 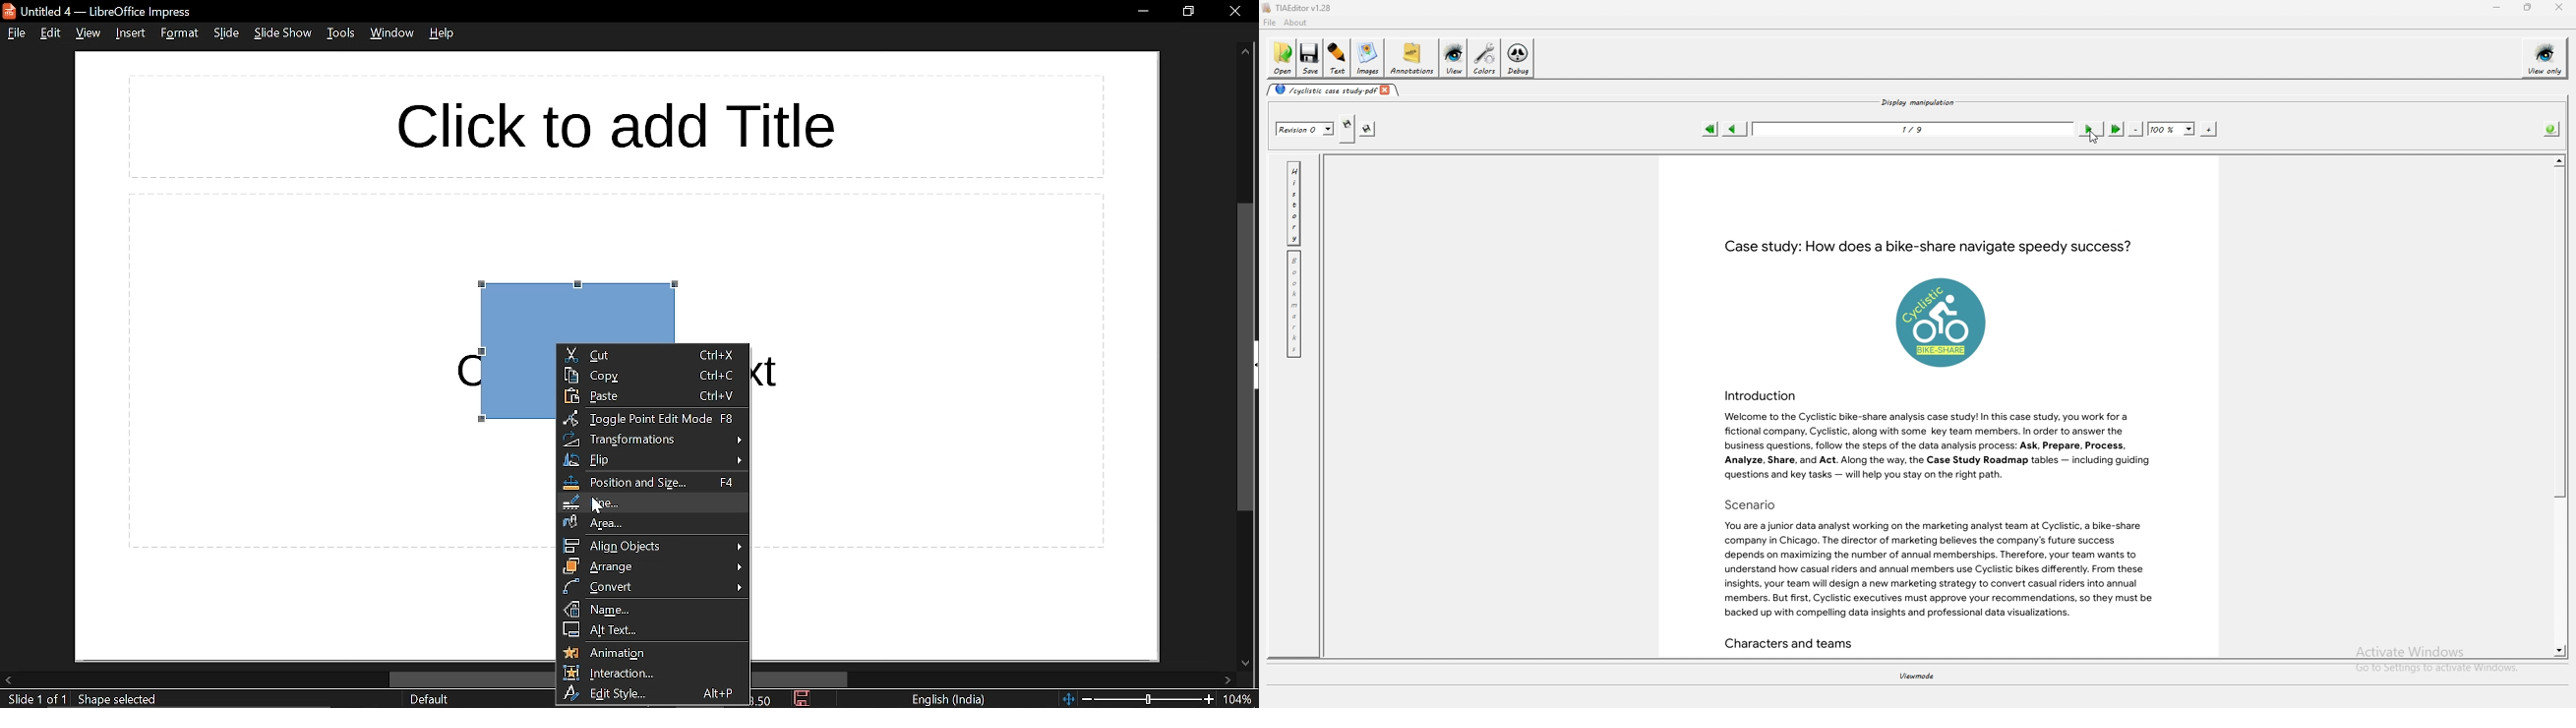 I want to click on Revision 0, so click(x=1304, y=129).